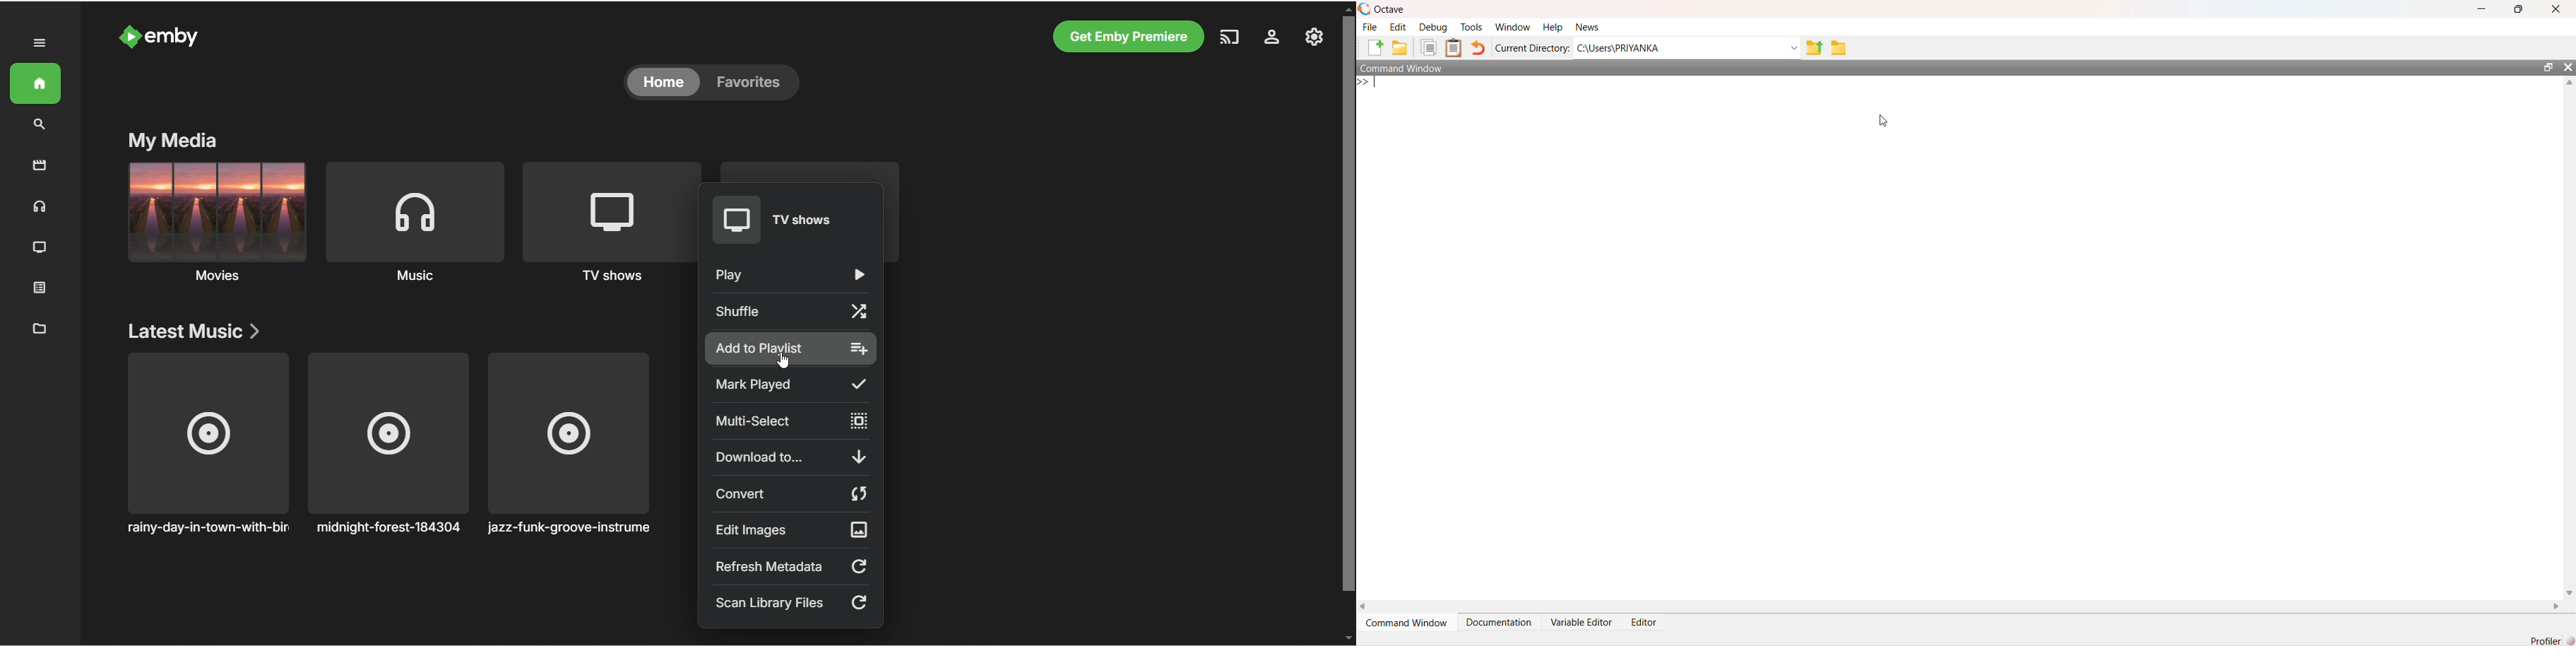  What do you see at coordinates (790, 457) in the screenshot?
I see `download to` at bounding box center [790, 457].